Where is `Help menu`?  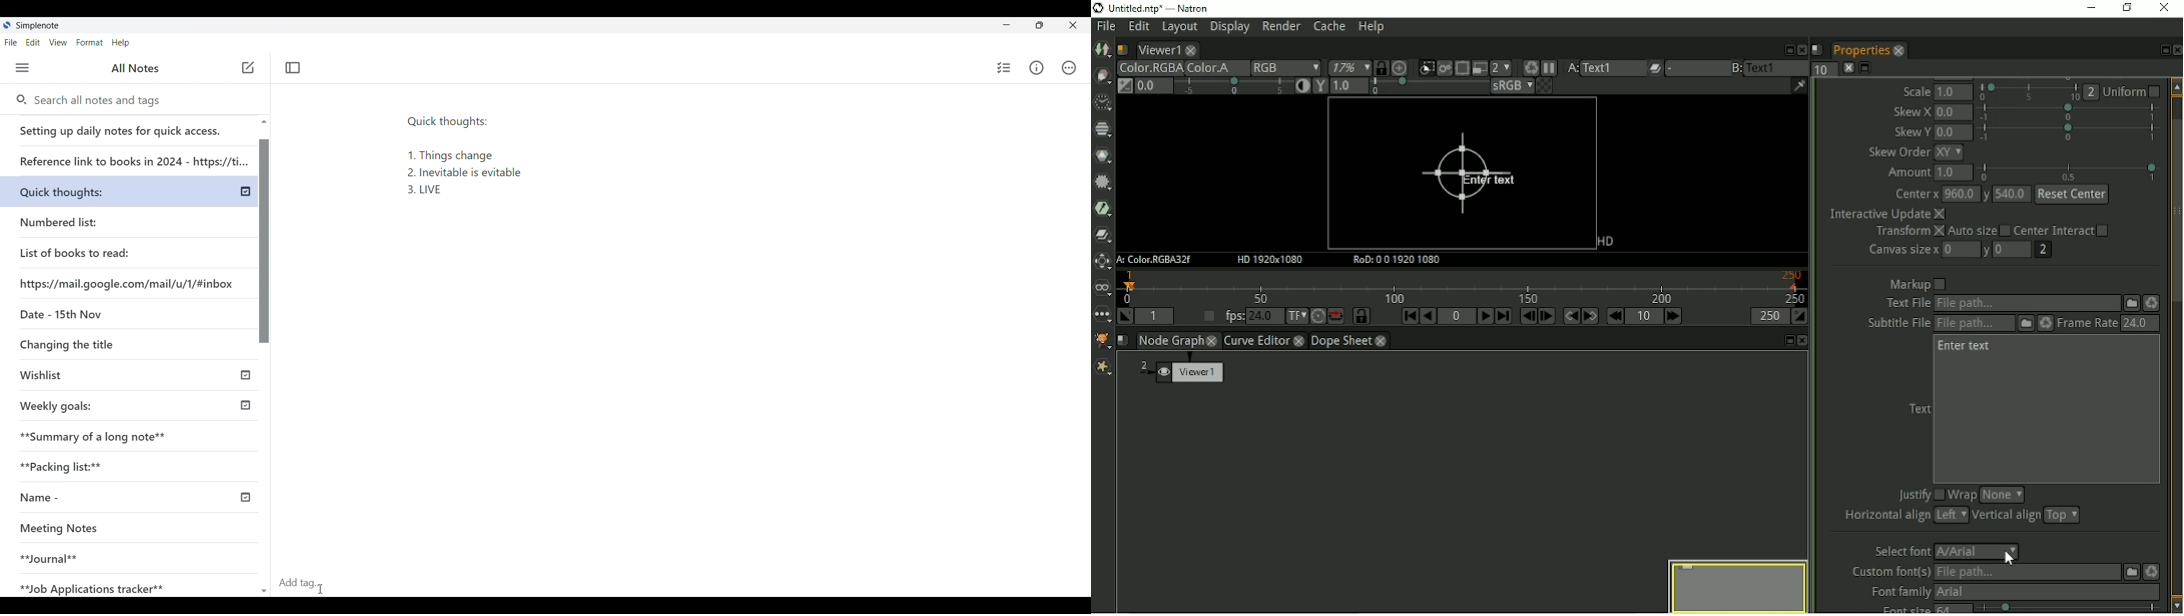 Help menu is located at coordinates (121, 43).